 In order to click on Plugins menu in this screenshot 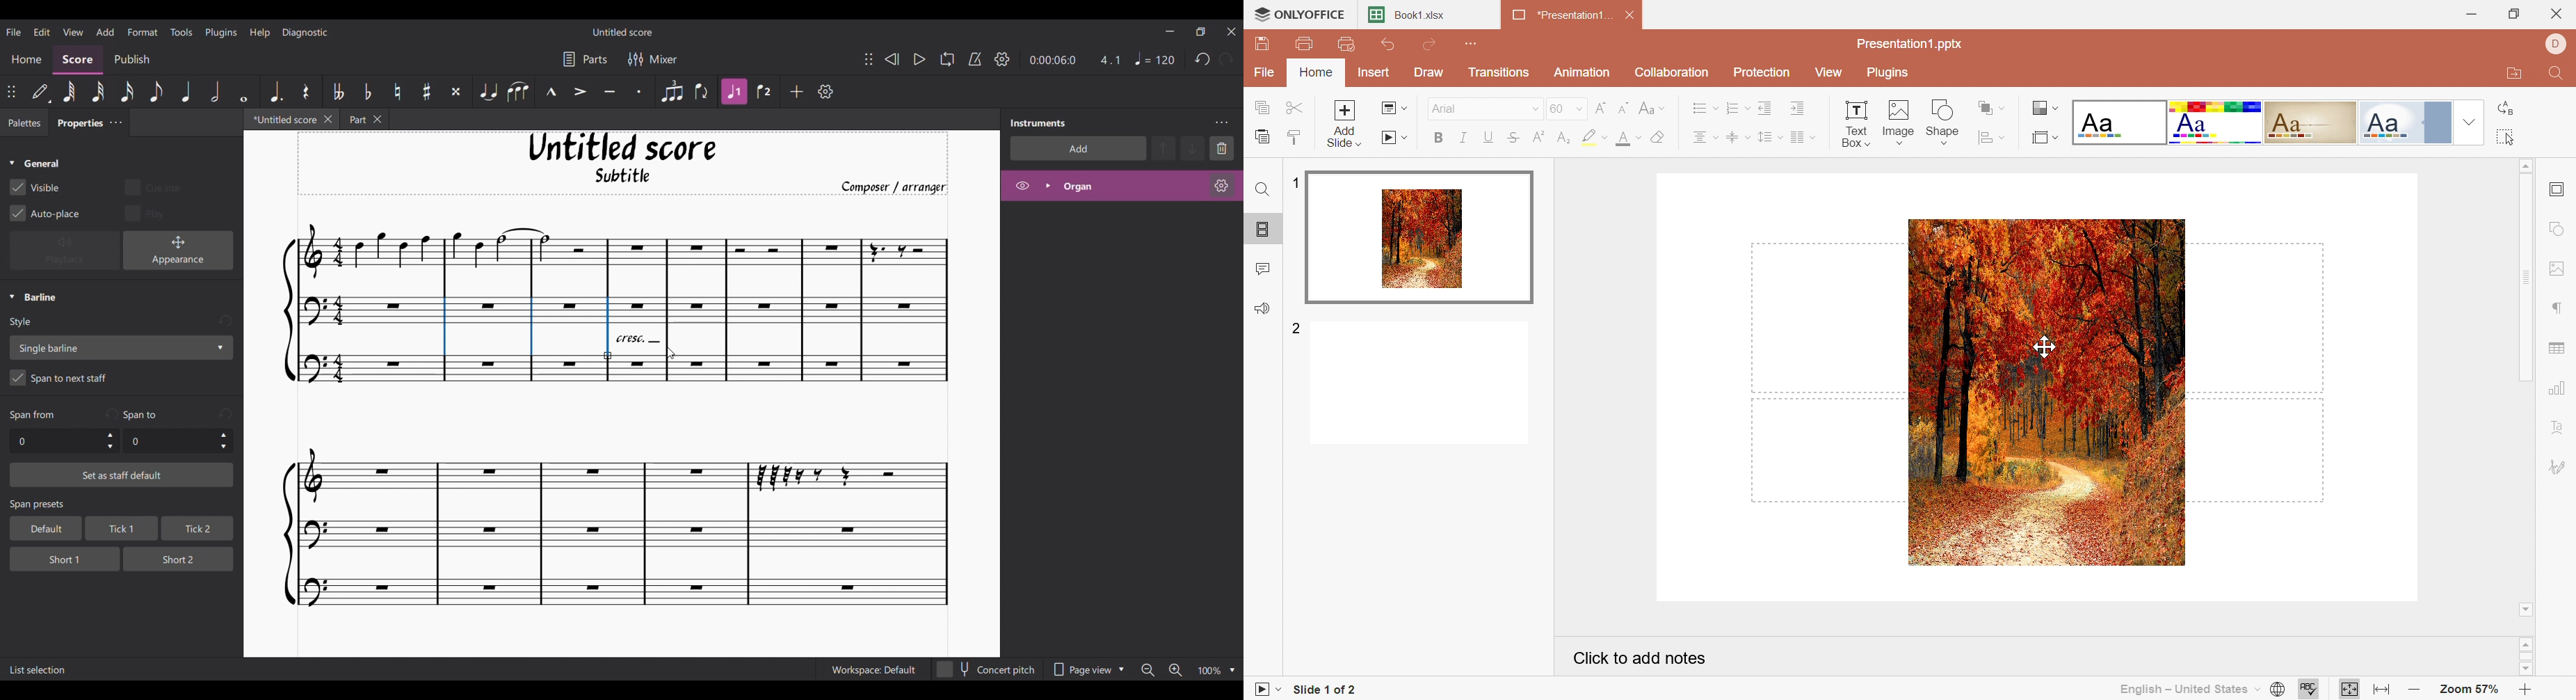, I will do `click(222, 32)`.